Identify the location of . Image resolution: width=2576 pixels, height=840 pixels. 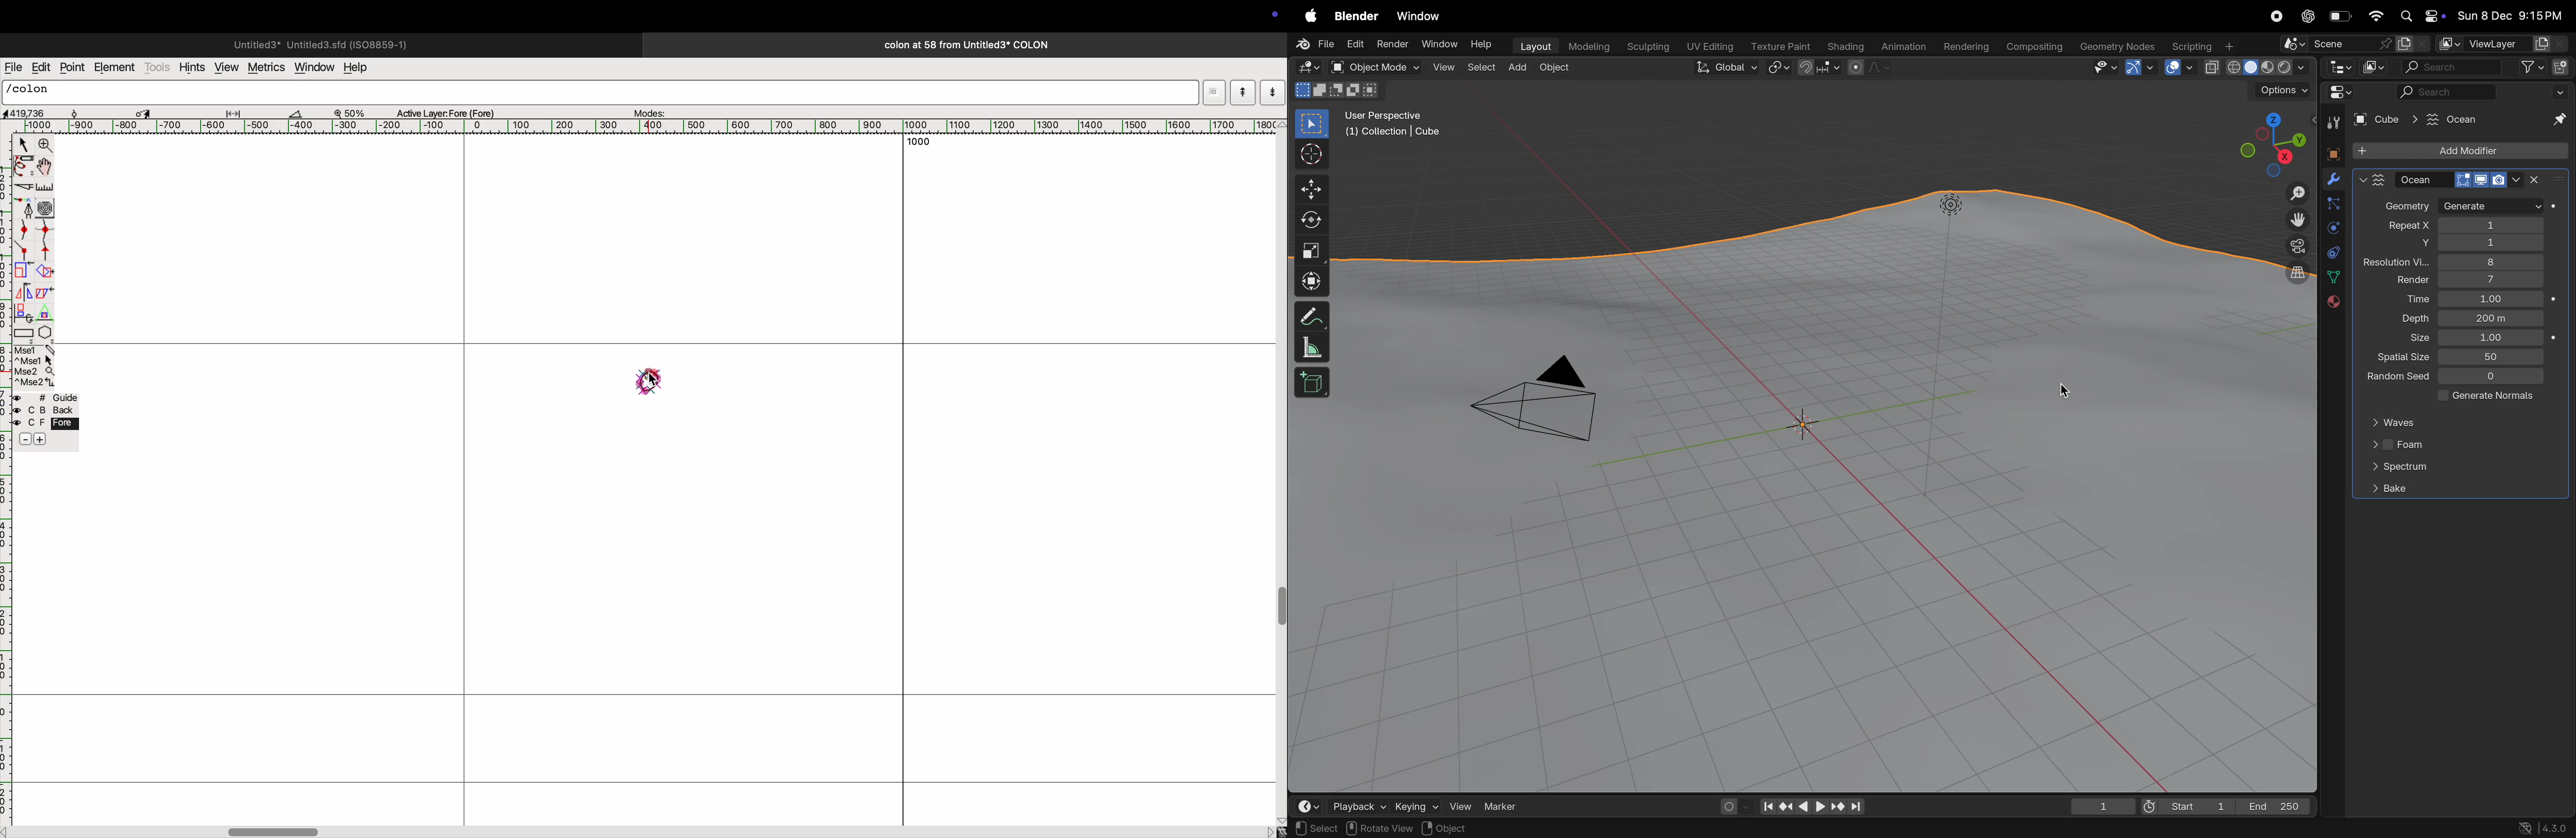
(1820, 70).